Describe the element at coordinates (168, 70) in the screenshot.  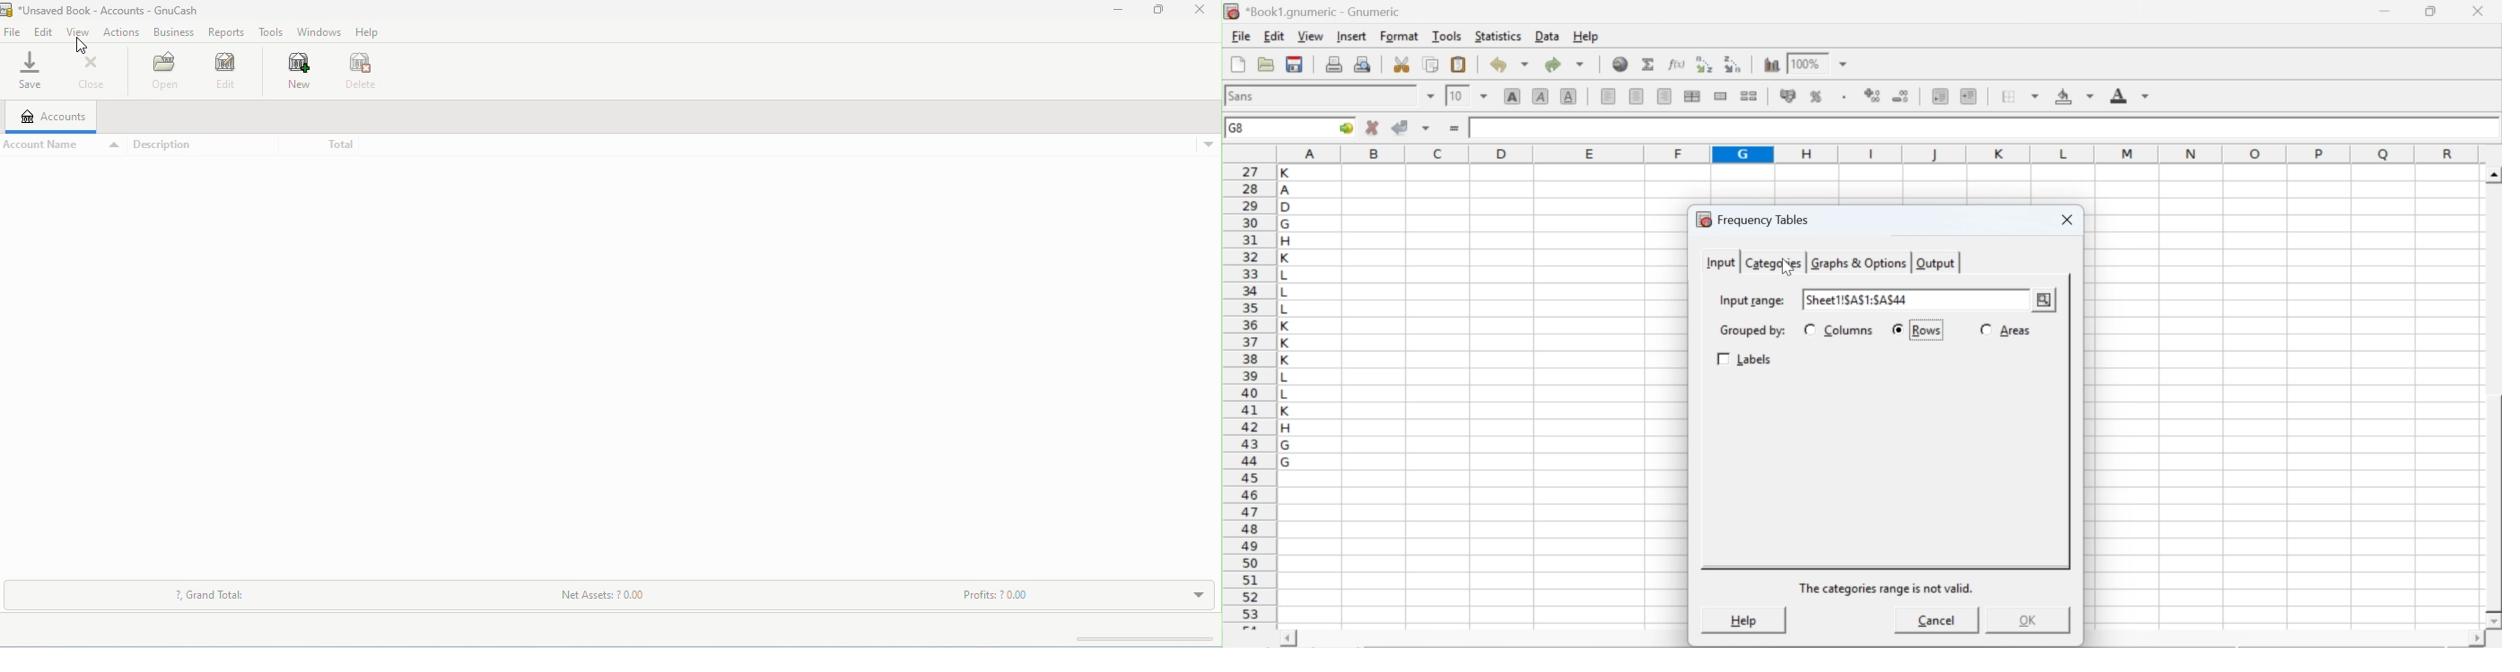
I see `open` at that location.